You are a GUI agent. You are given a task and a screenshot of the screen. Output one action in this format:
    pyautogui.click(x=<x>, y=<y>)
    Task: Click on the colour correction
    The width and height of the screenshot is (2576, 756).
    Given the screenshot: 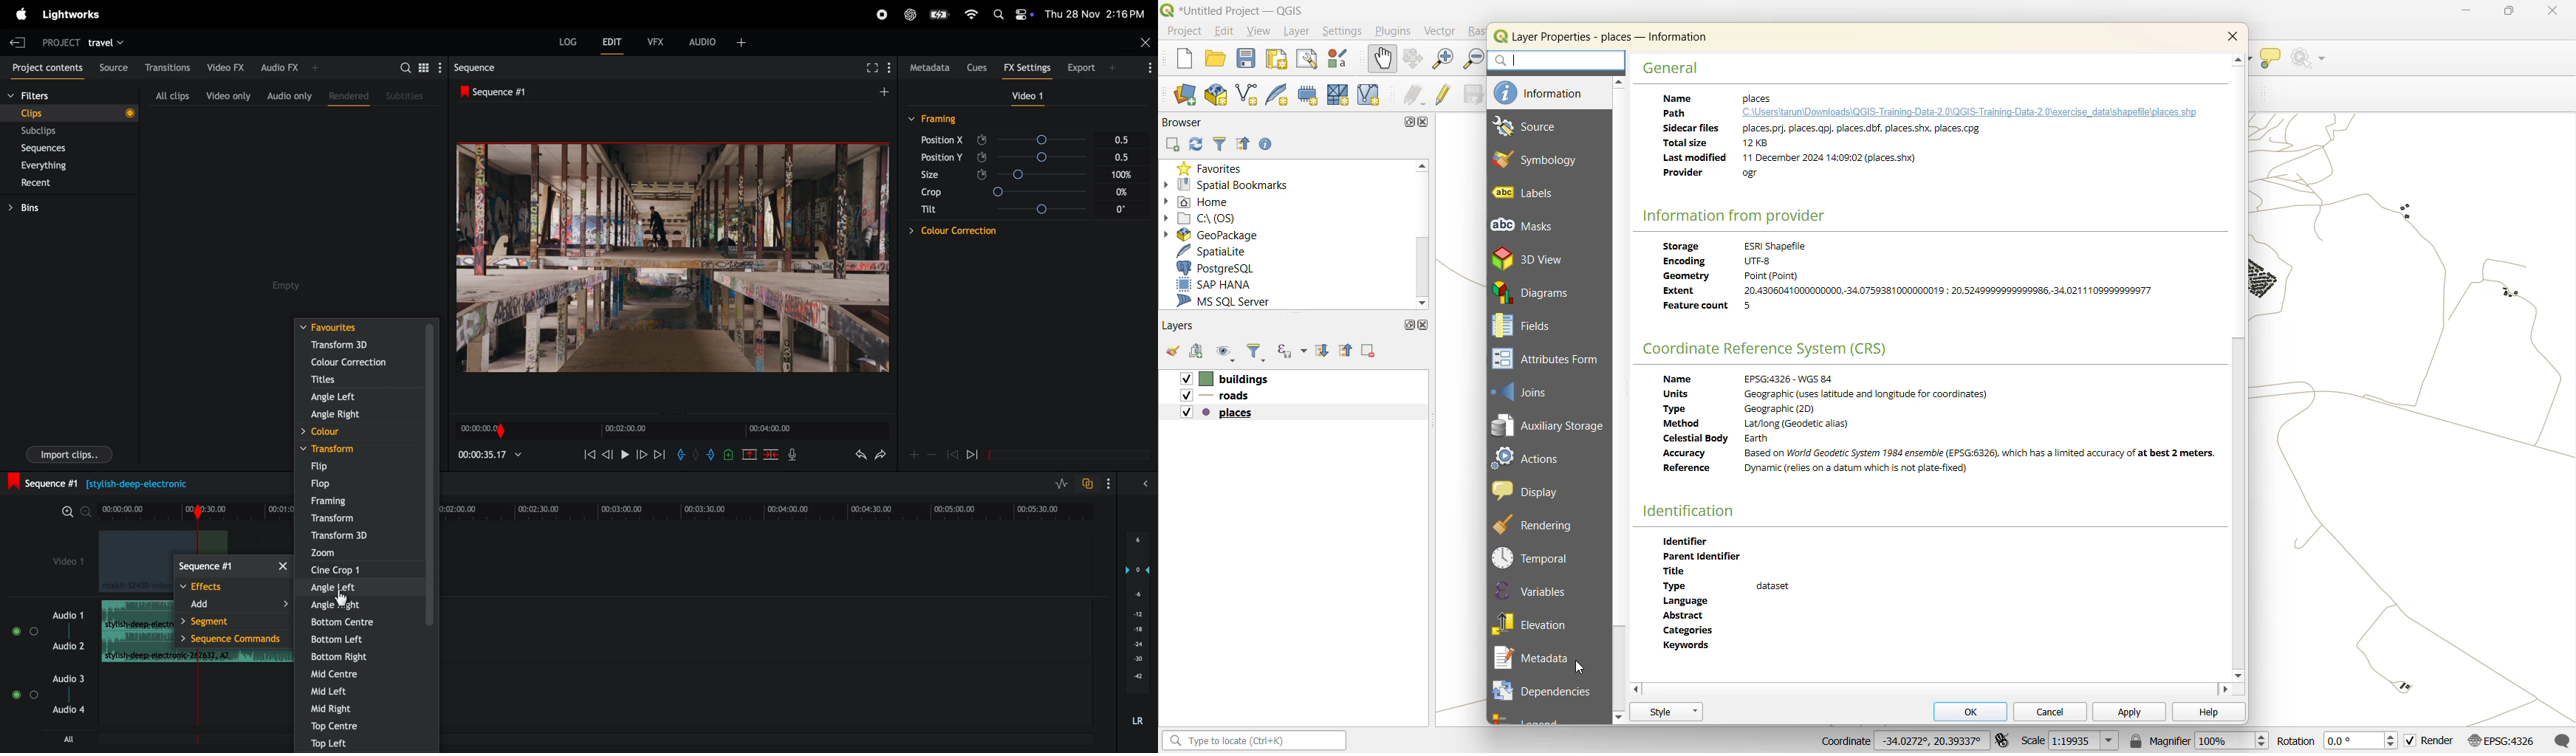 What is the action you would take?
    pyautogui.click(x=354, y=362)
    